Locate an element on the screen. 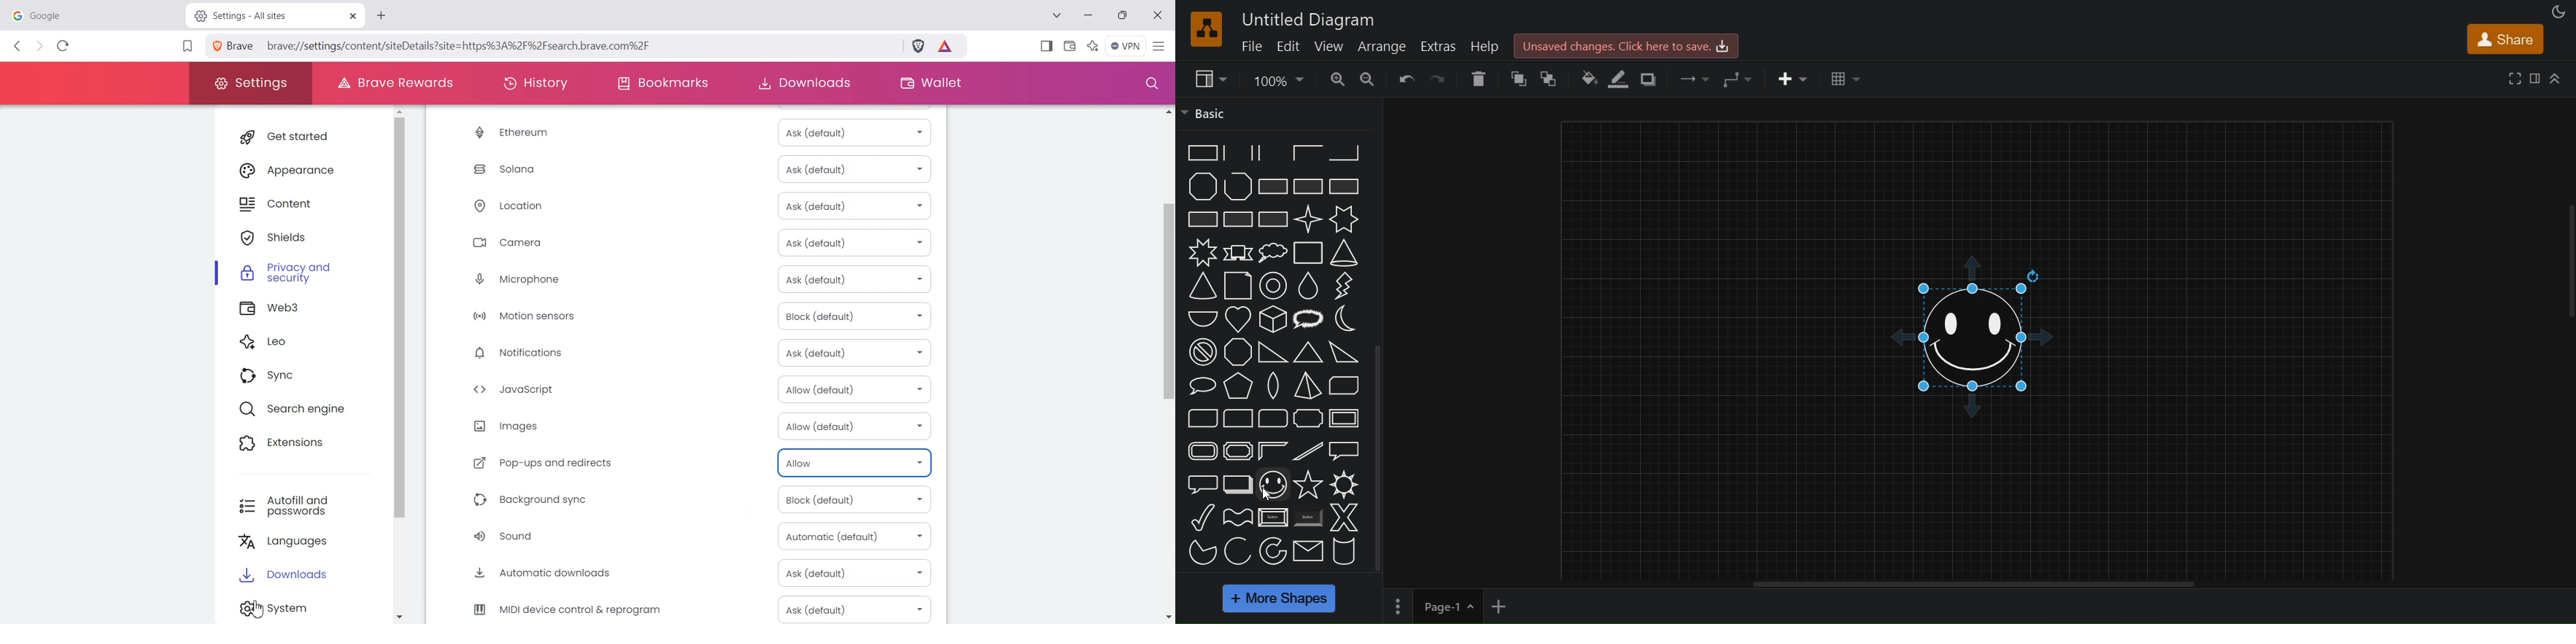  view is located at coordinates (1210, 78).